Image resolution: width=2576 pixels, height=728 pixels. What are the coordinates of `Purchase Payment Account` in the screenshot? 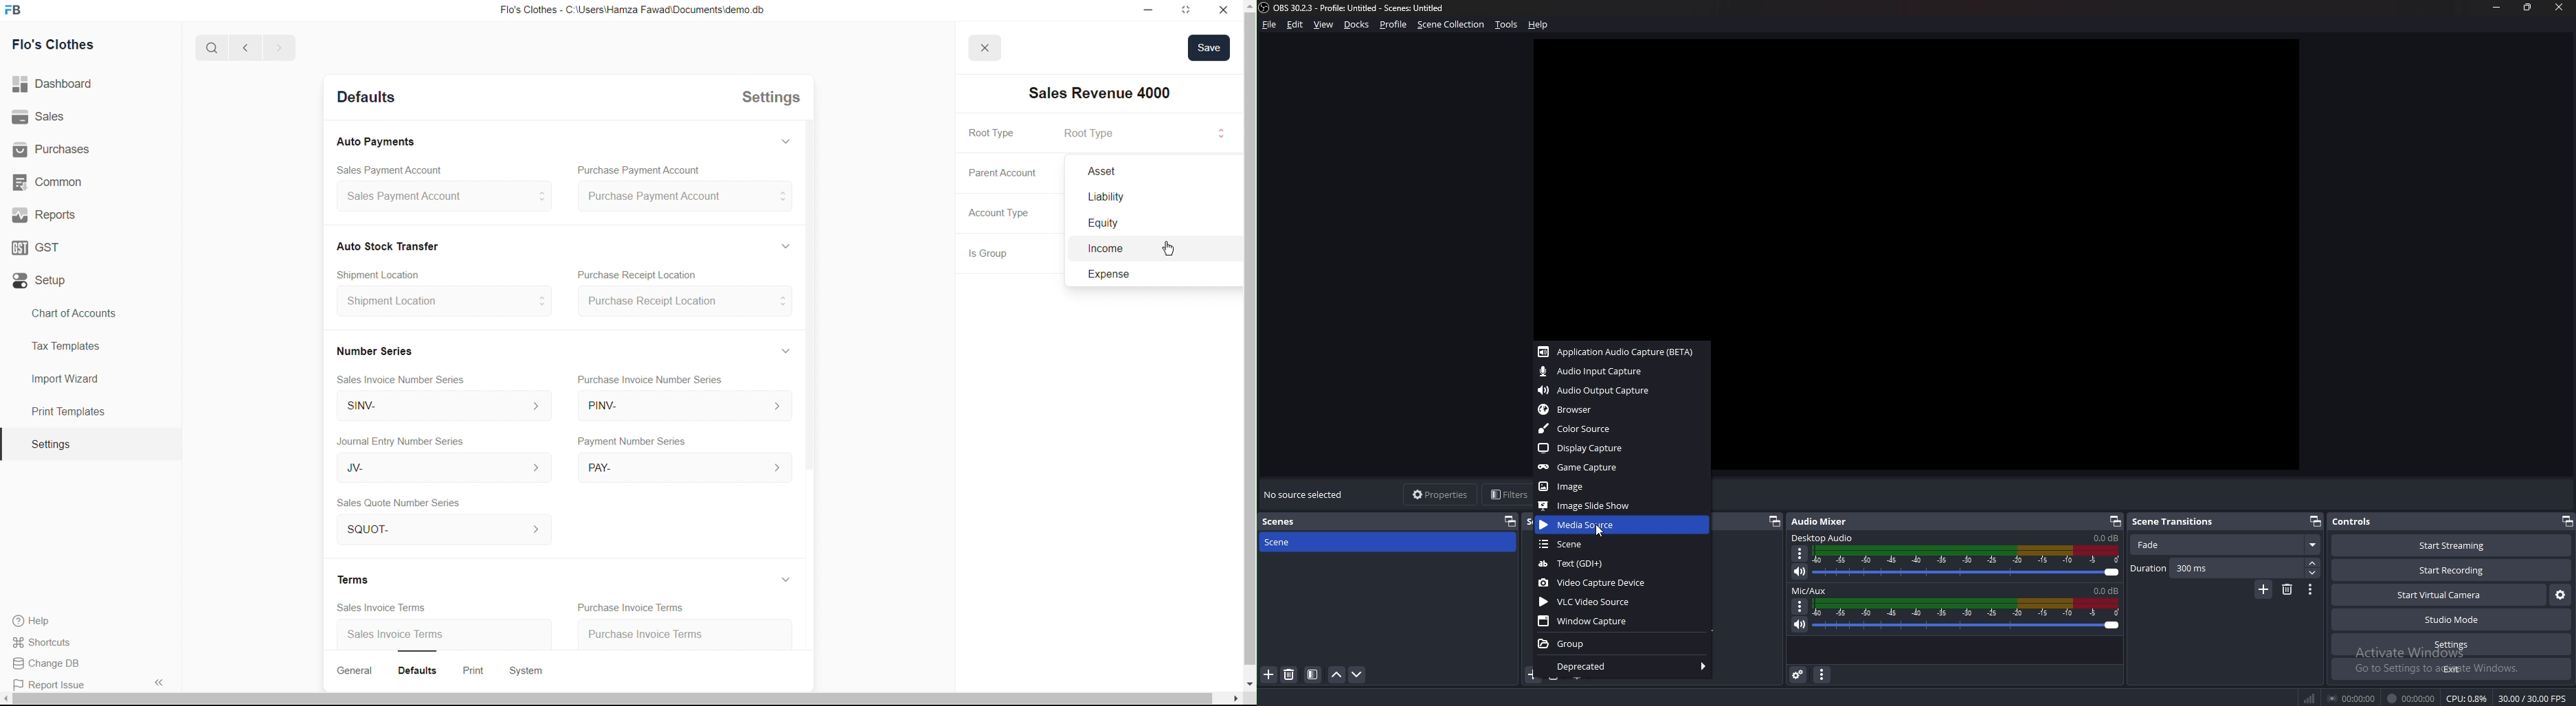 It's located at (691, 197).